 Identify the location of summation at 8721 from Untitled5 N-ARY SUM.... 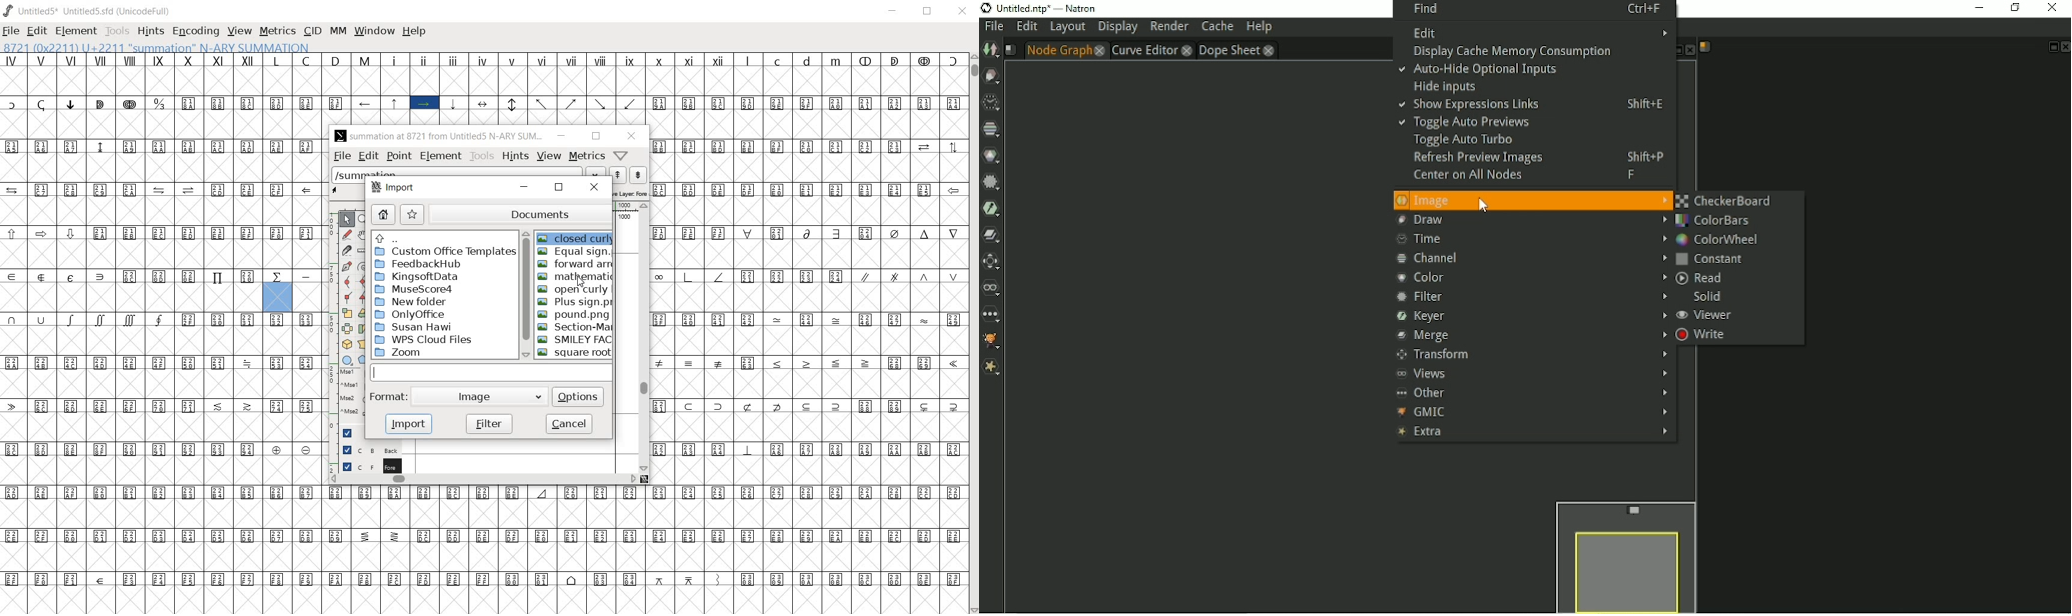
(440, 136).